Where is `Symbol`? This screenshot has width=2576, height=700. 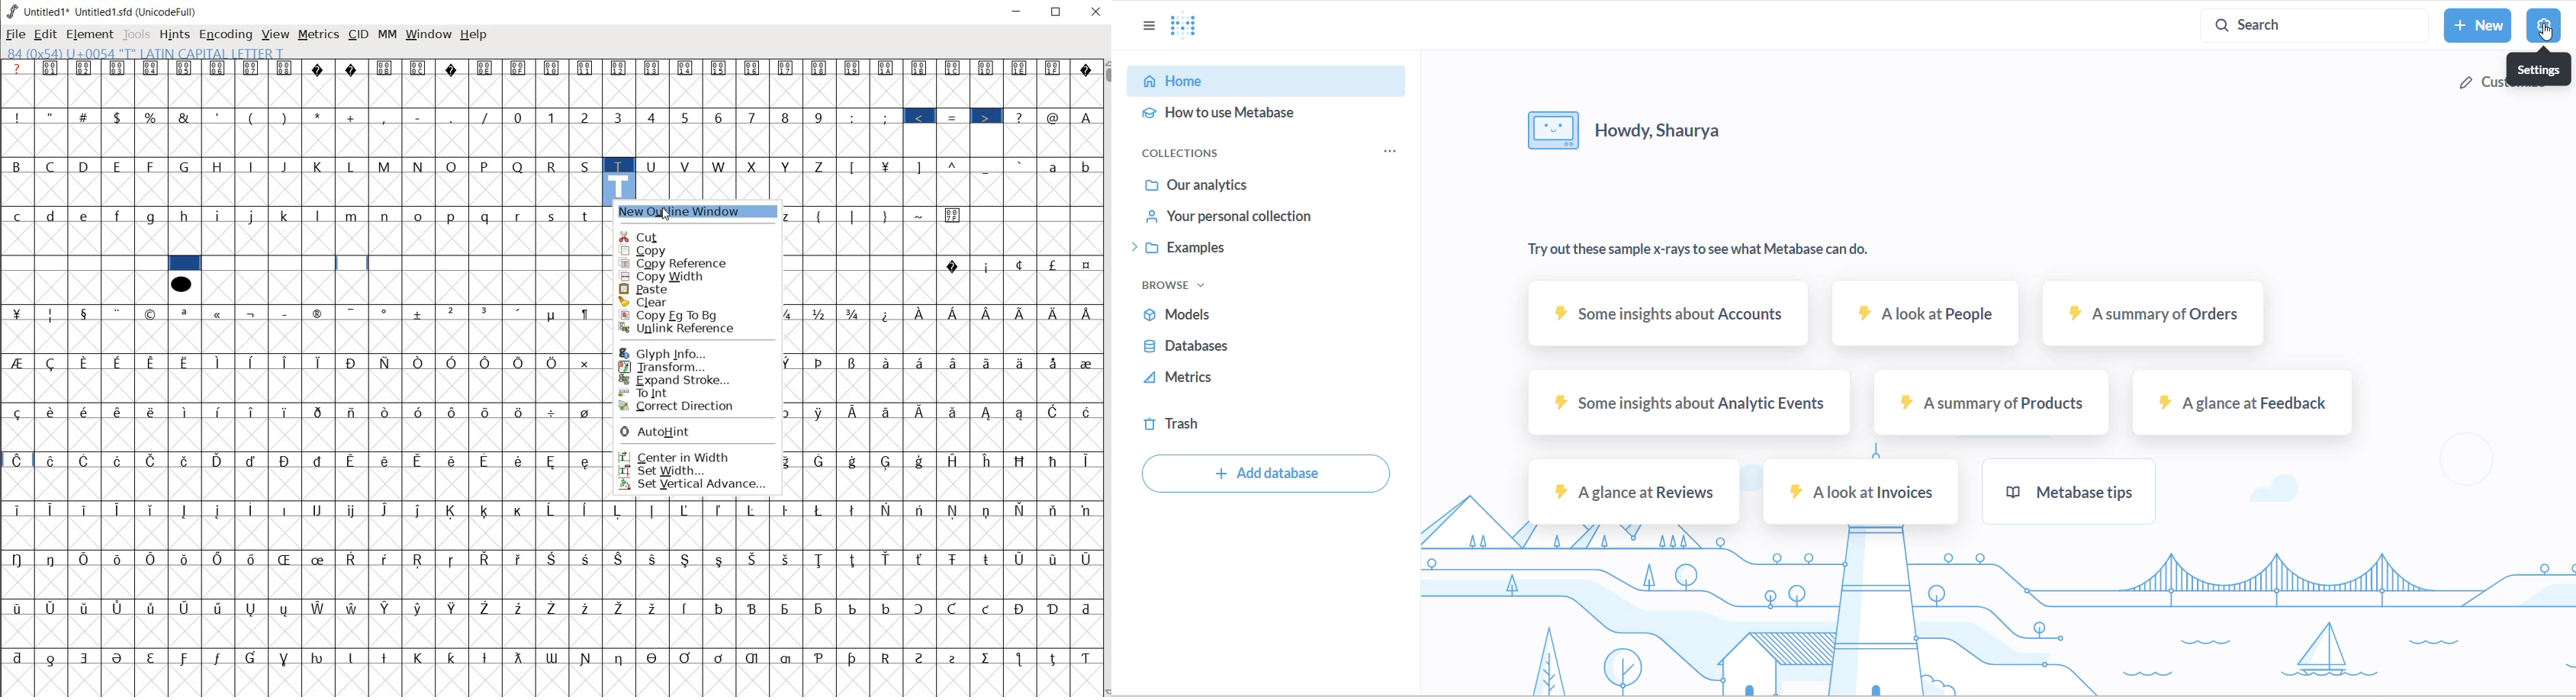
Symbol is located at coordinates (954, 411).